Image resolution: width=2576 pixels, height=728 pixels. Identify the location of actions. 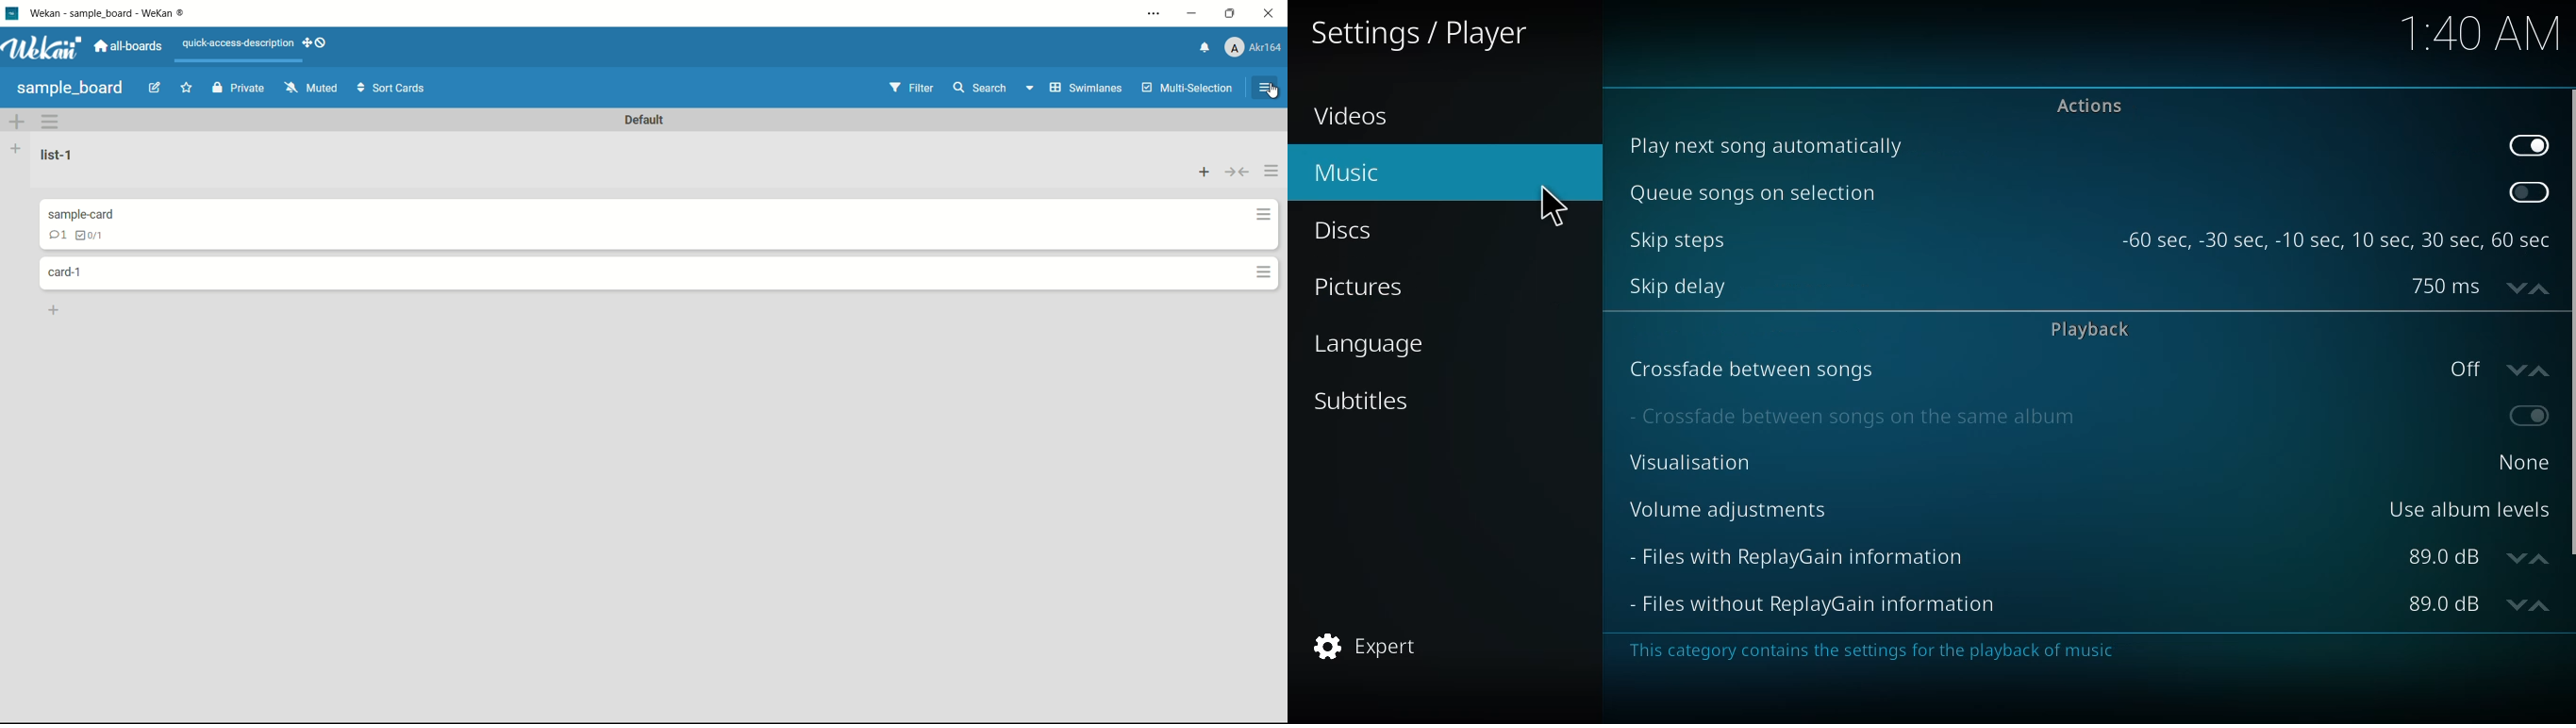
(2087, 107).